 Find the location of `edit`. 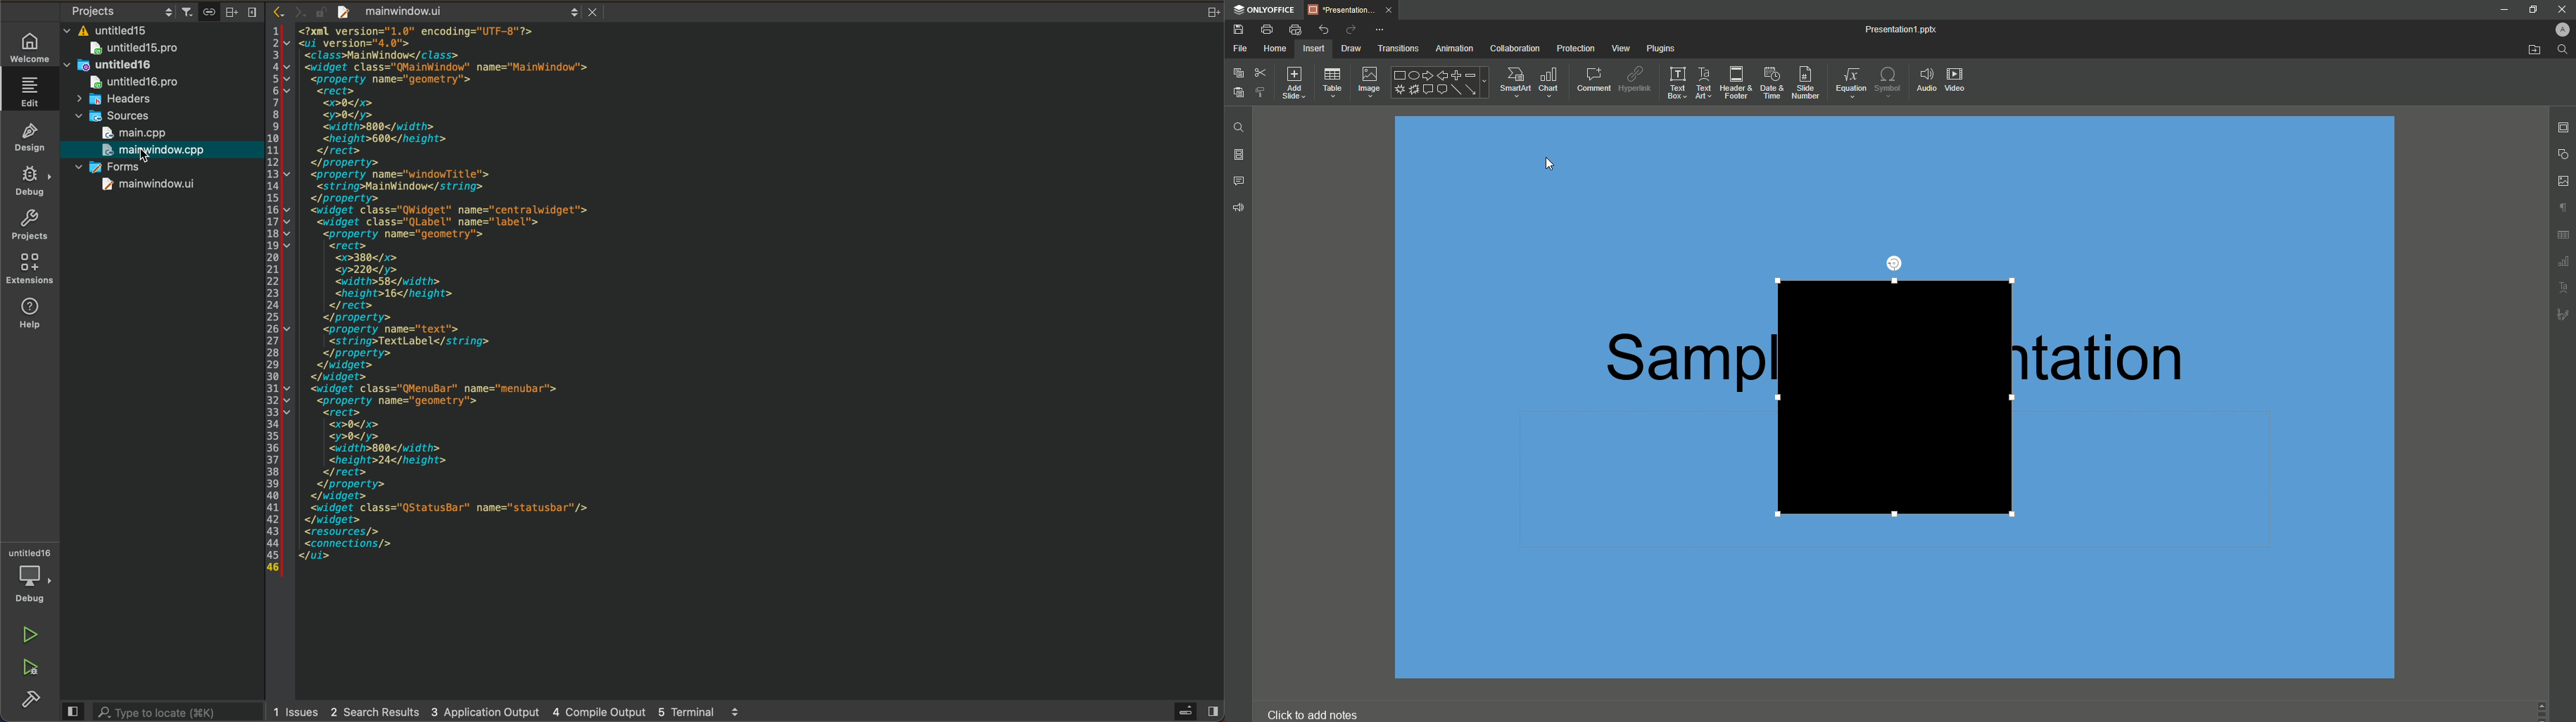

edit is located at coordinates (29, 91).